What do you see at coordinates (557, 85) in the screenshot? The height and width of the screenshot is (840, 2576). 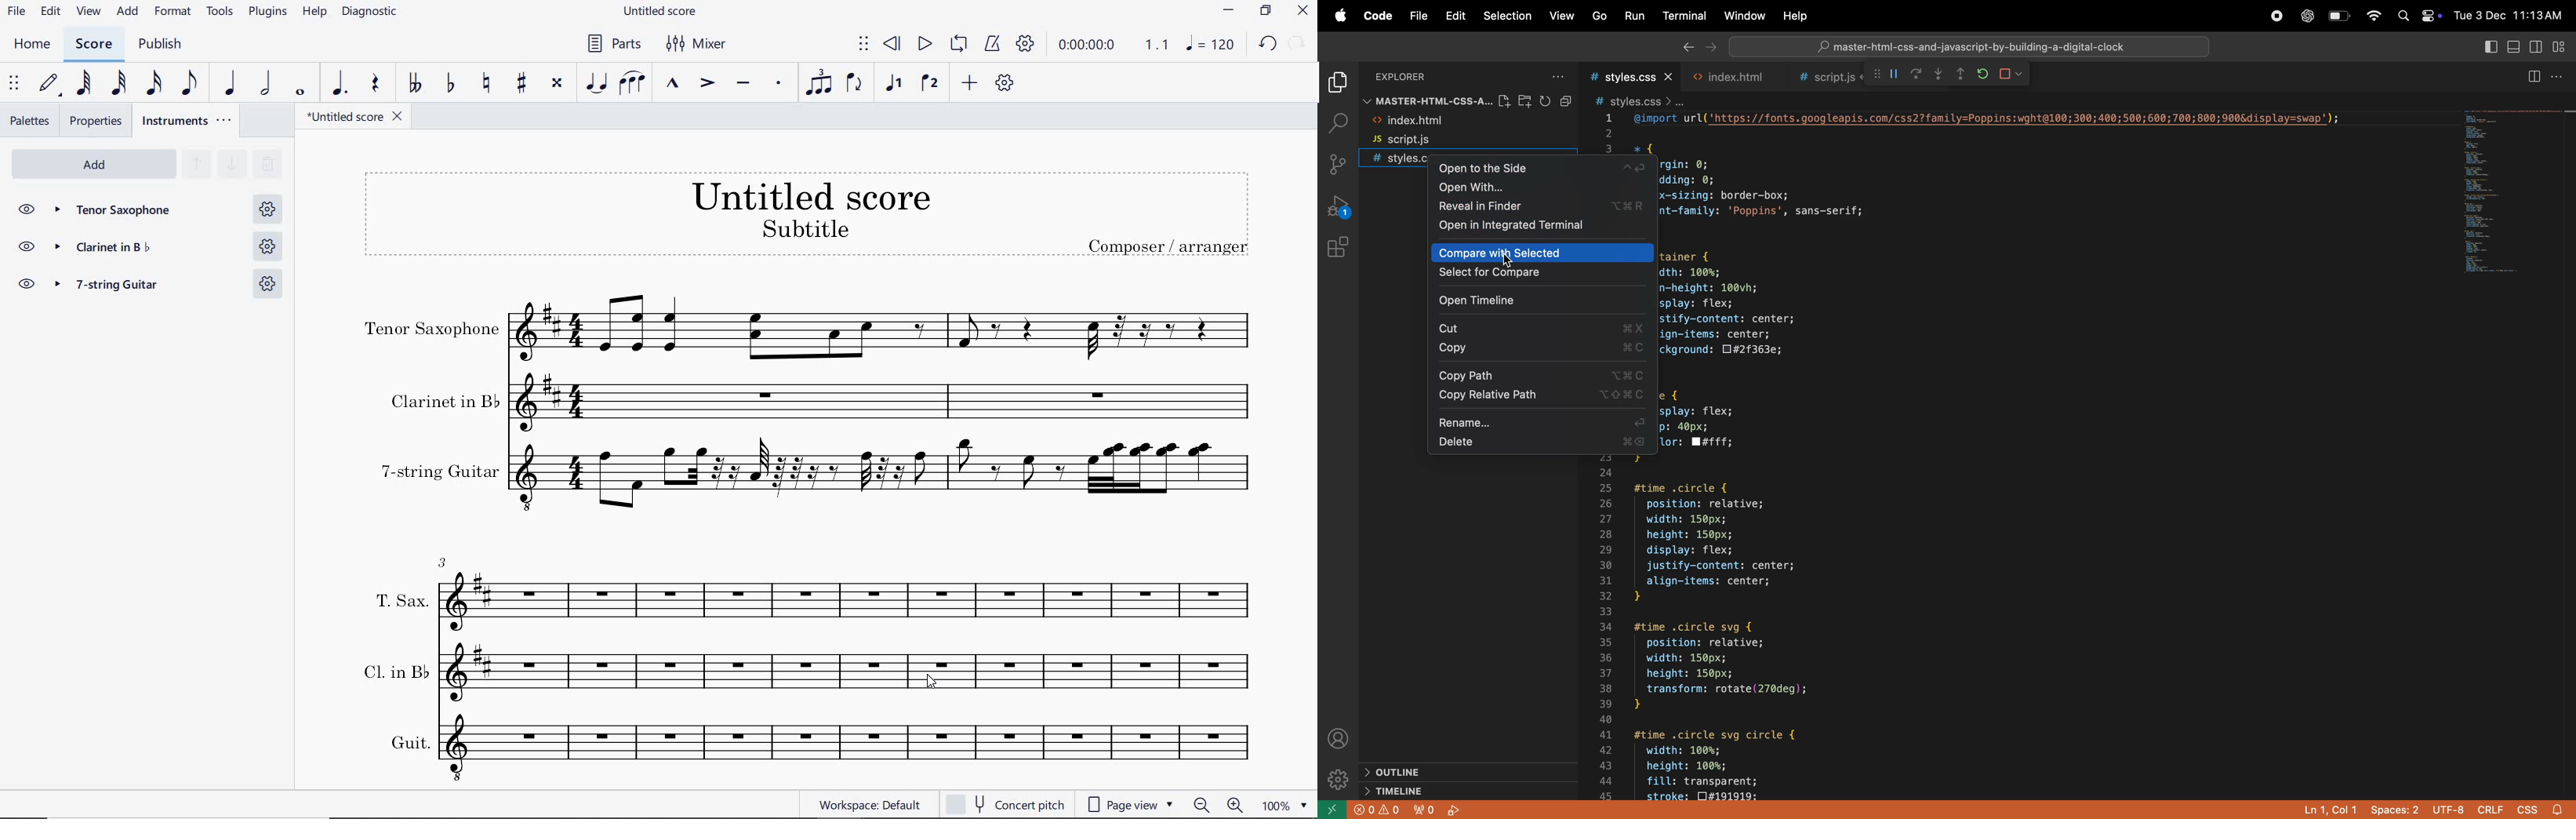 I see `TOGGLE DOUBLE-SHARP` at bounding box center [557, 85].